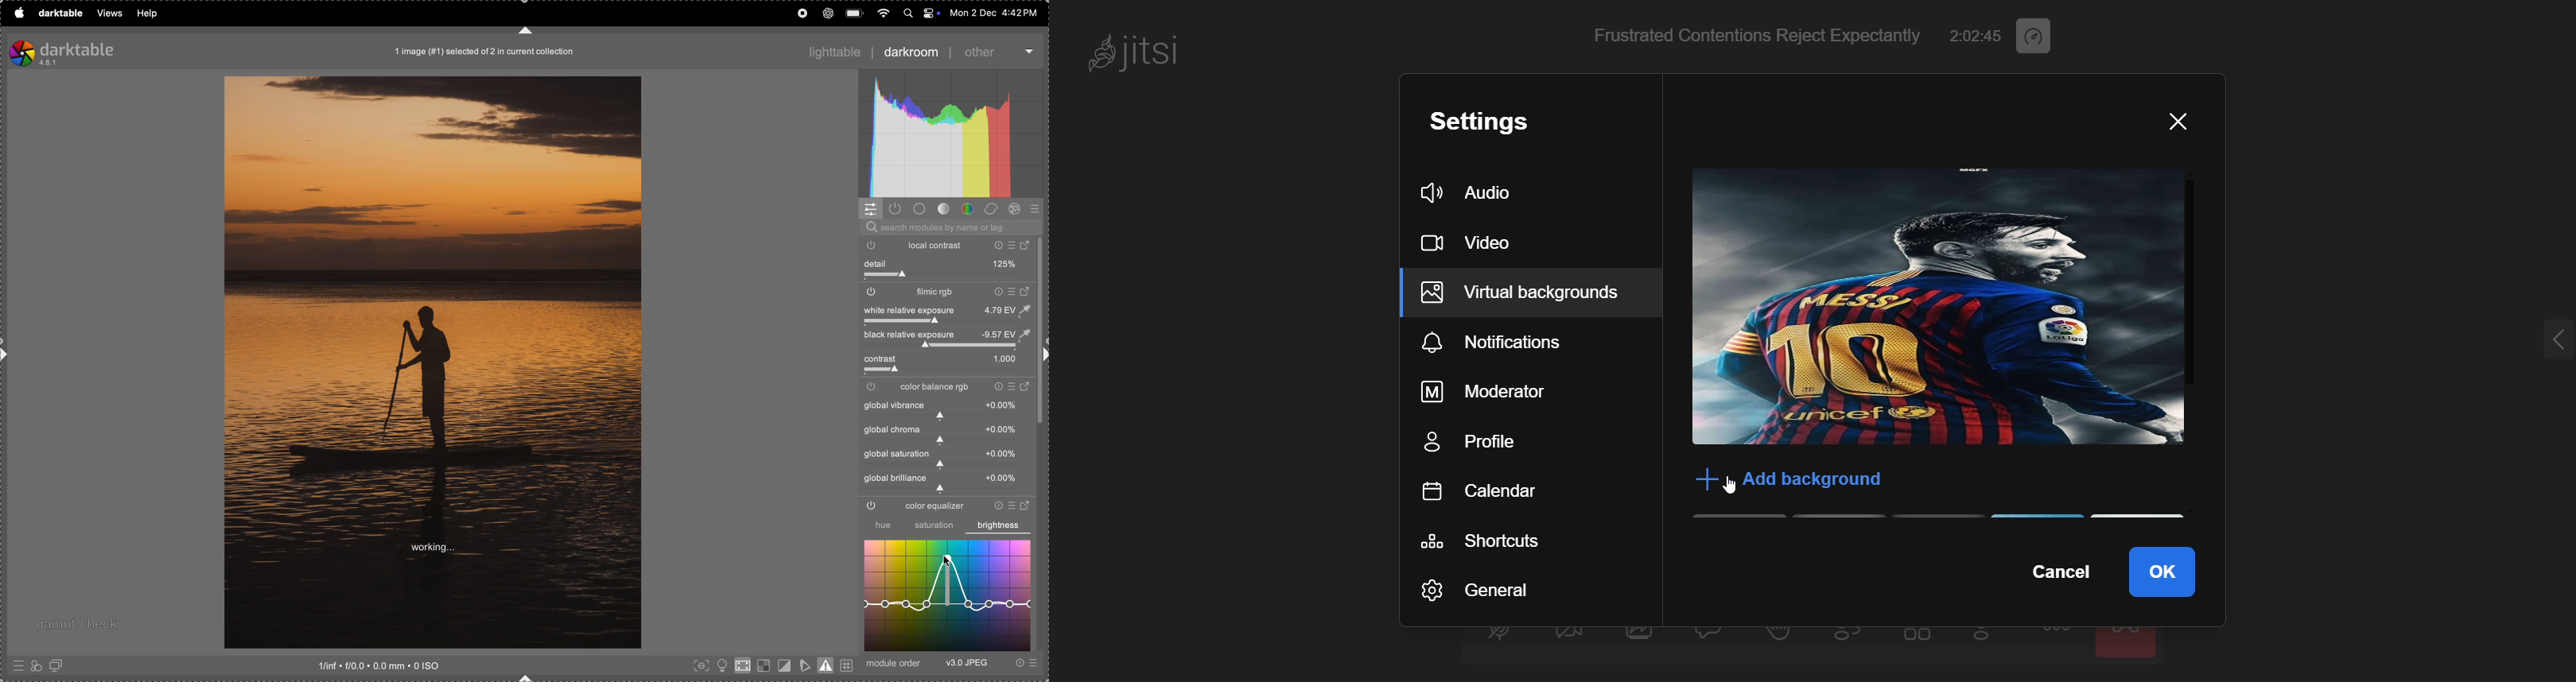 This screenshot has width=2576, height=700. Describe the element at coordinates (945, 458) in the screenshot. I see `global saturation` at that location.